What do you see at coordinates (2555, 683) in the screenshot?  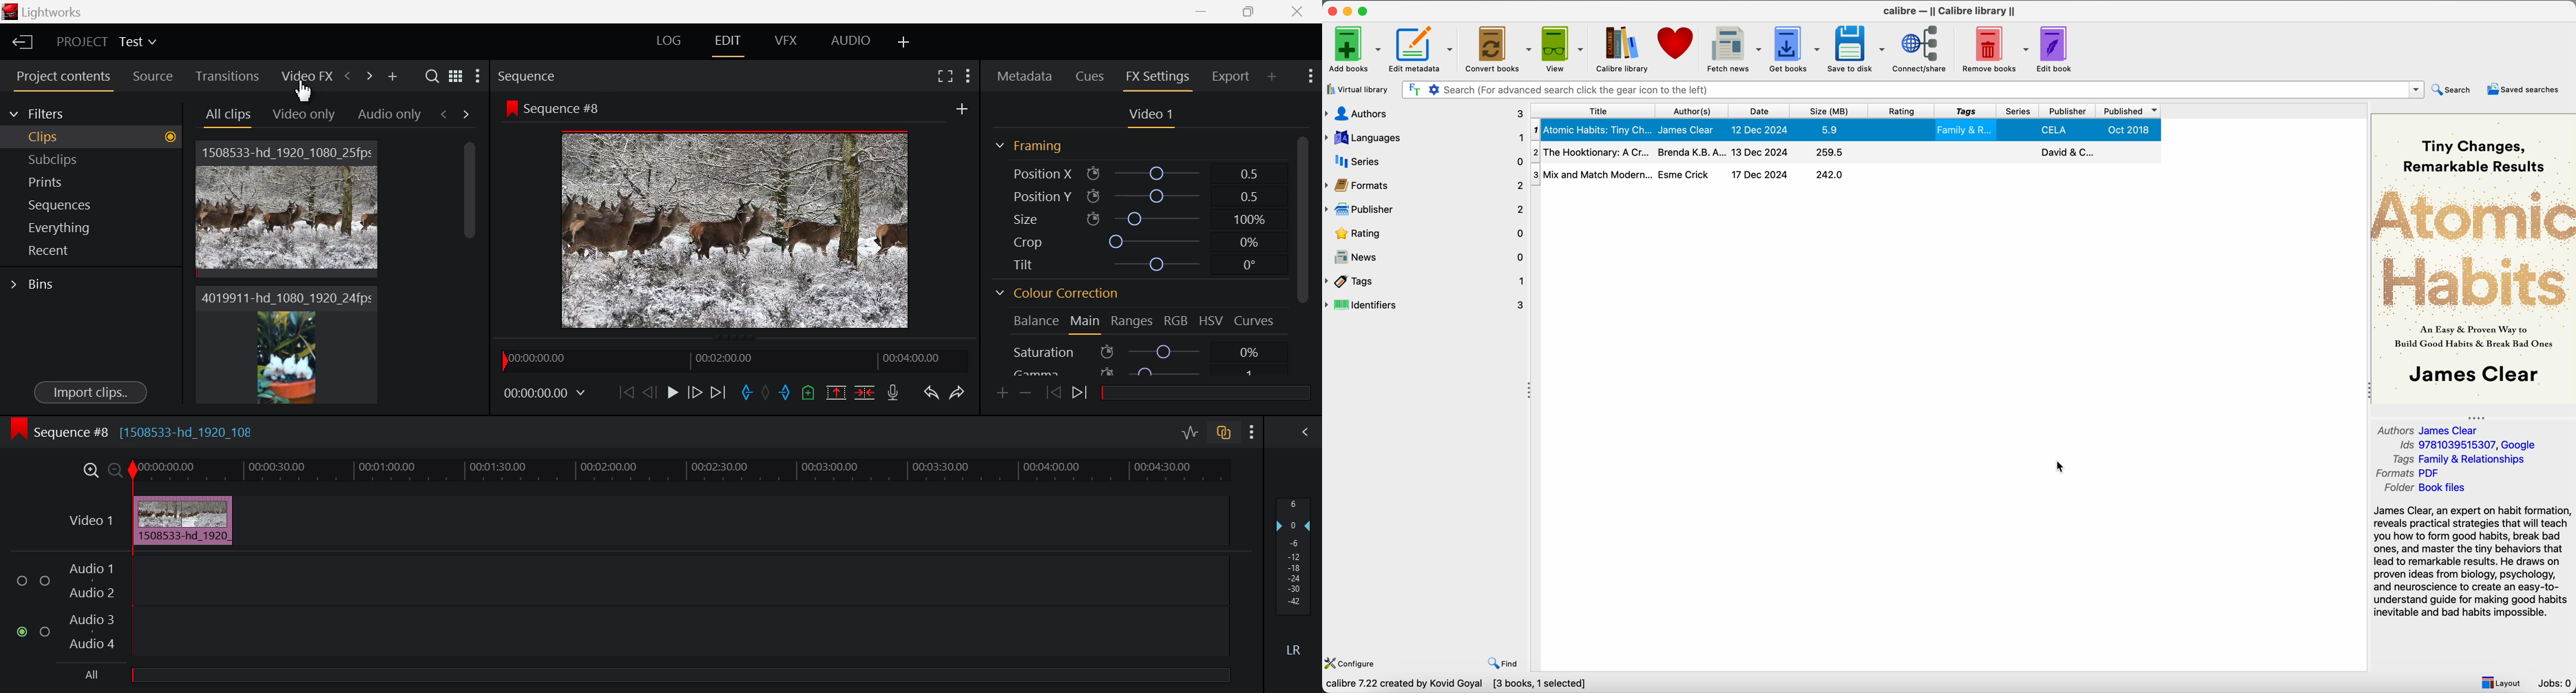 I see `Jobs: 0` at bounding box center [2555, 683].